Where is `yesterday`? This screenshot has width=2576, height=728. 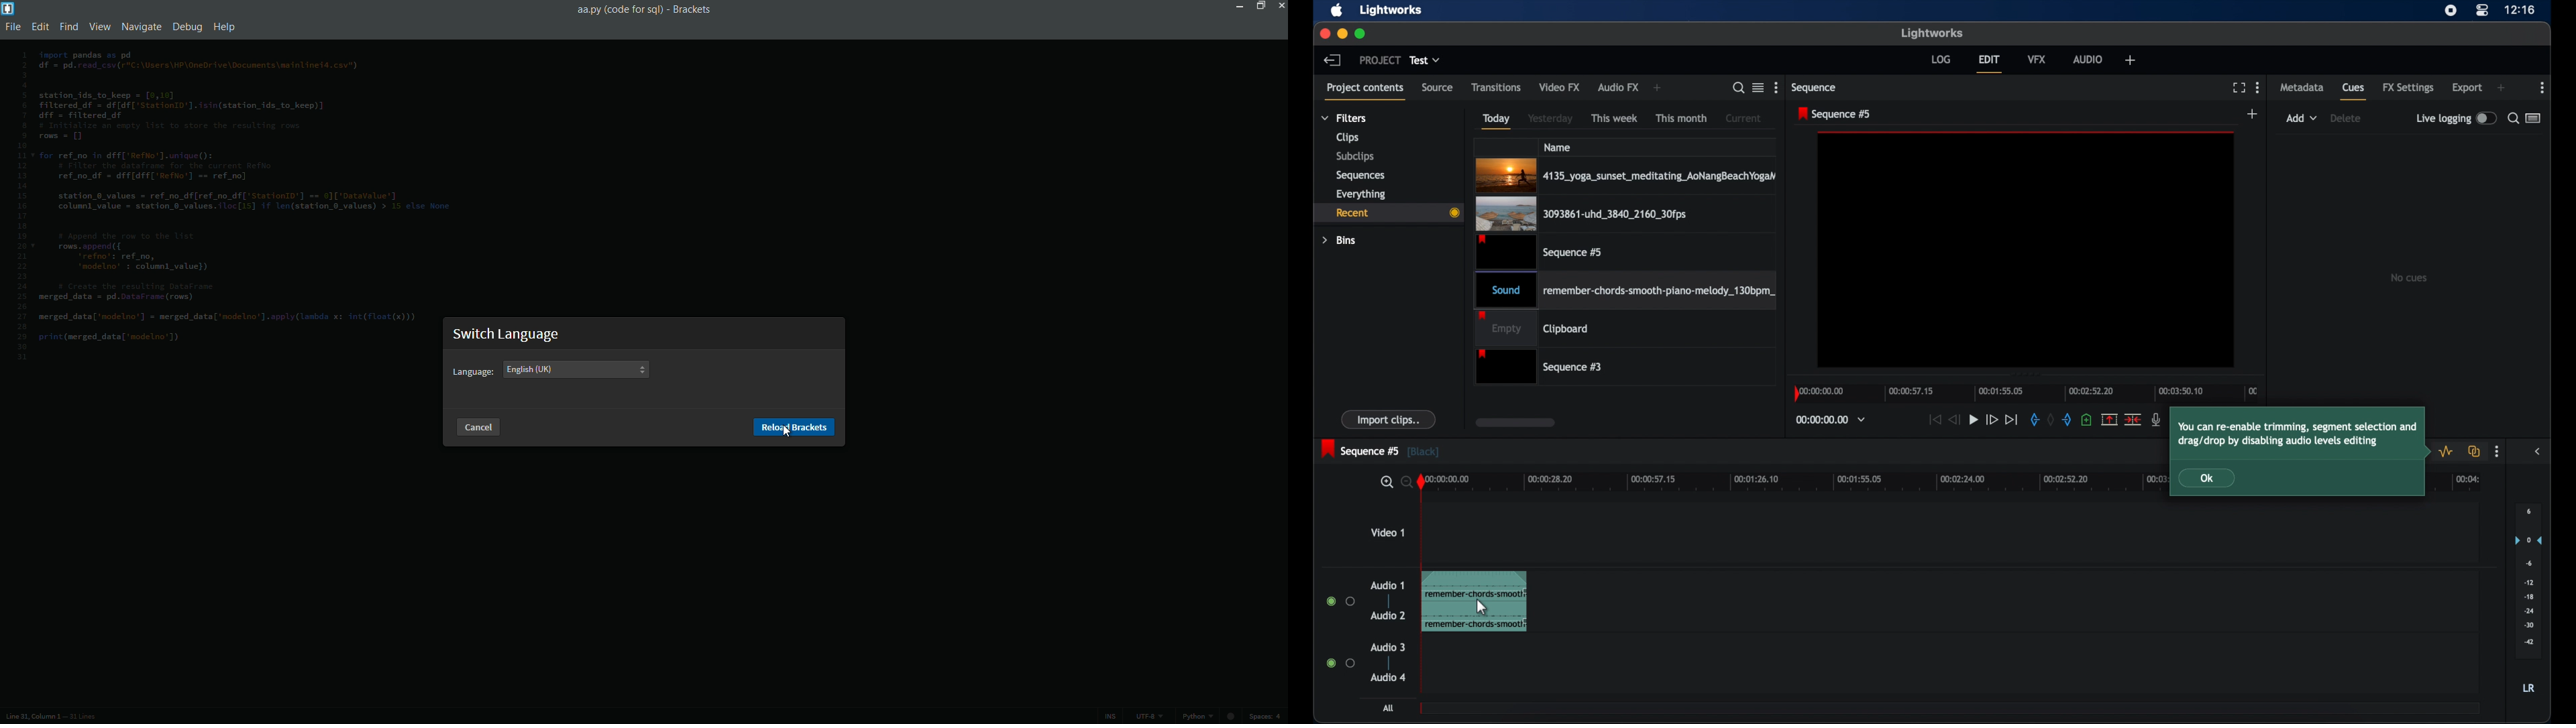
yesterday is located at coordinates (1550, 119).